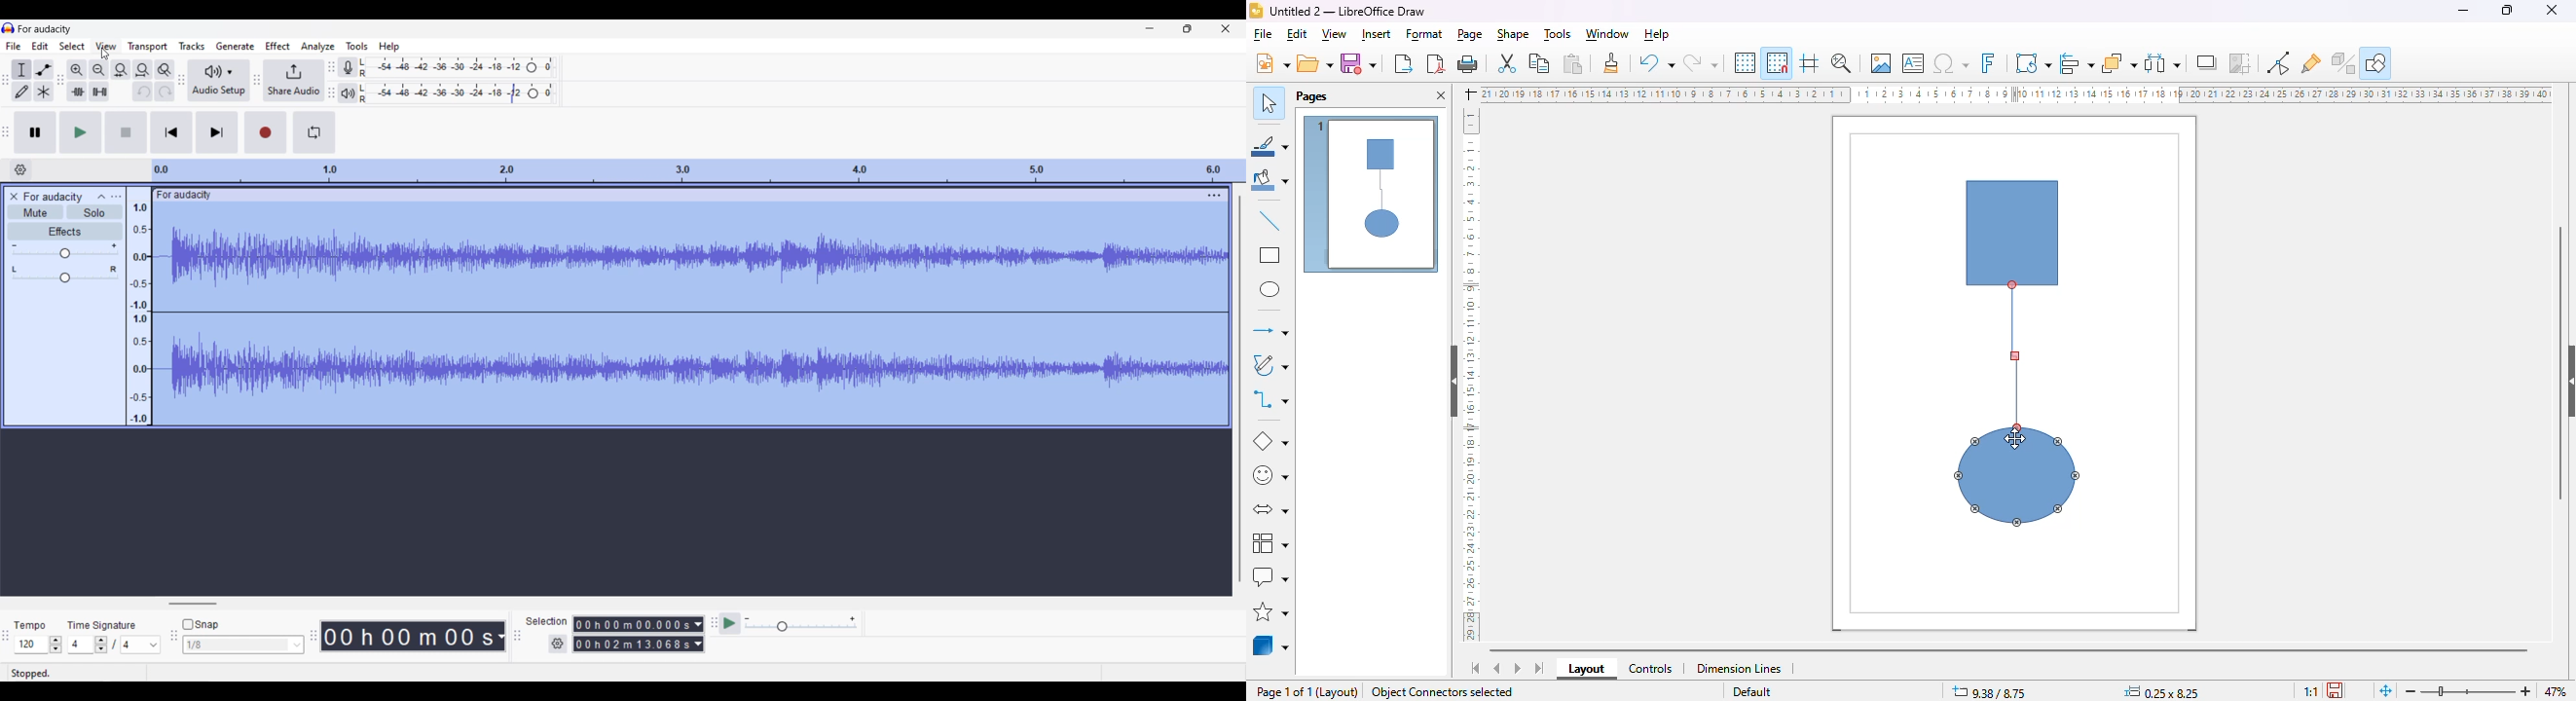  What do you see at coordinates (265, 133) in the screenshot?
I see `Record/Record new track` at bounding box center [265, 133].